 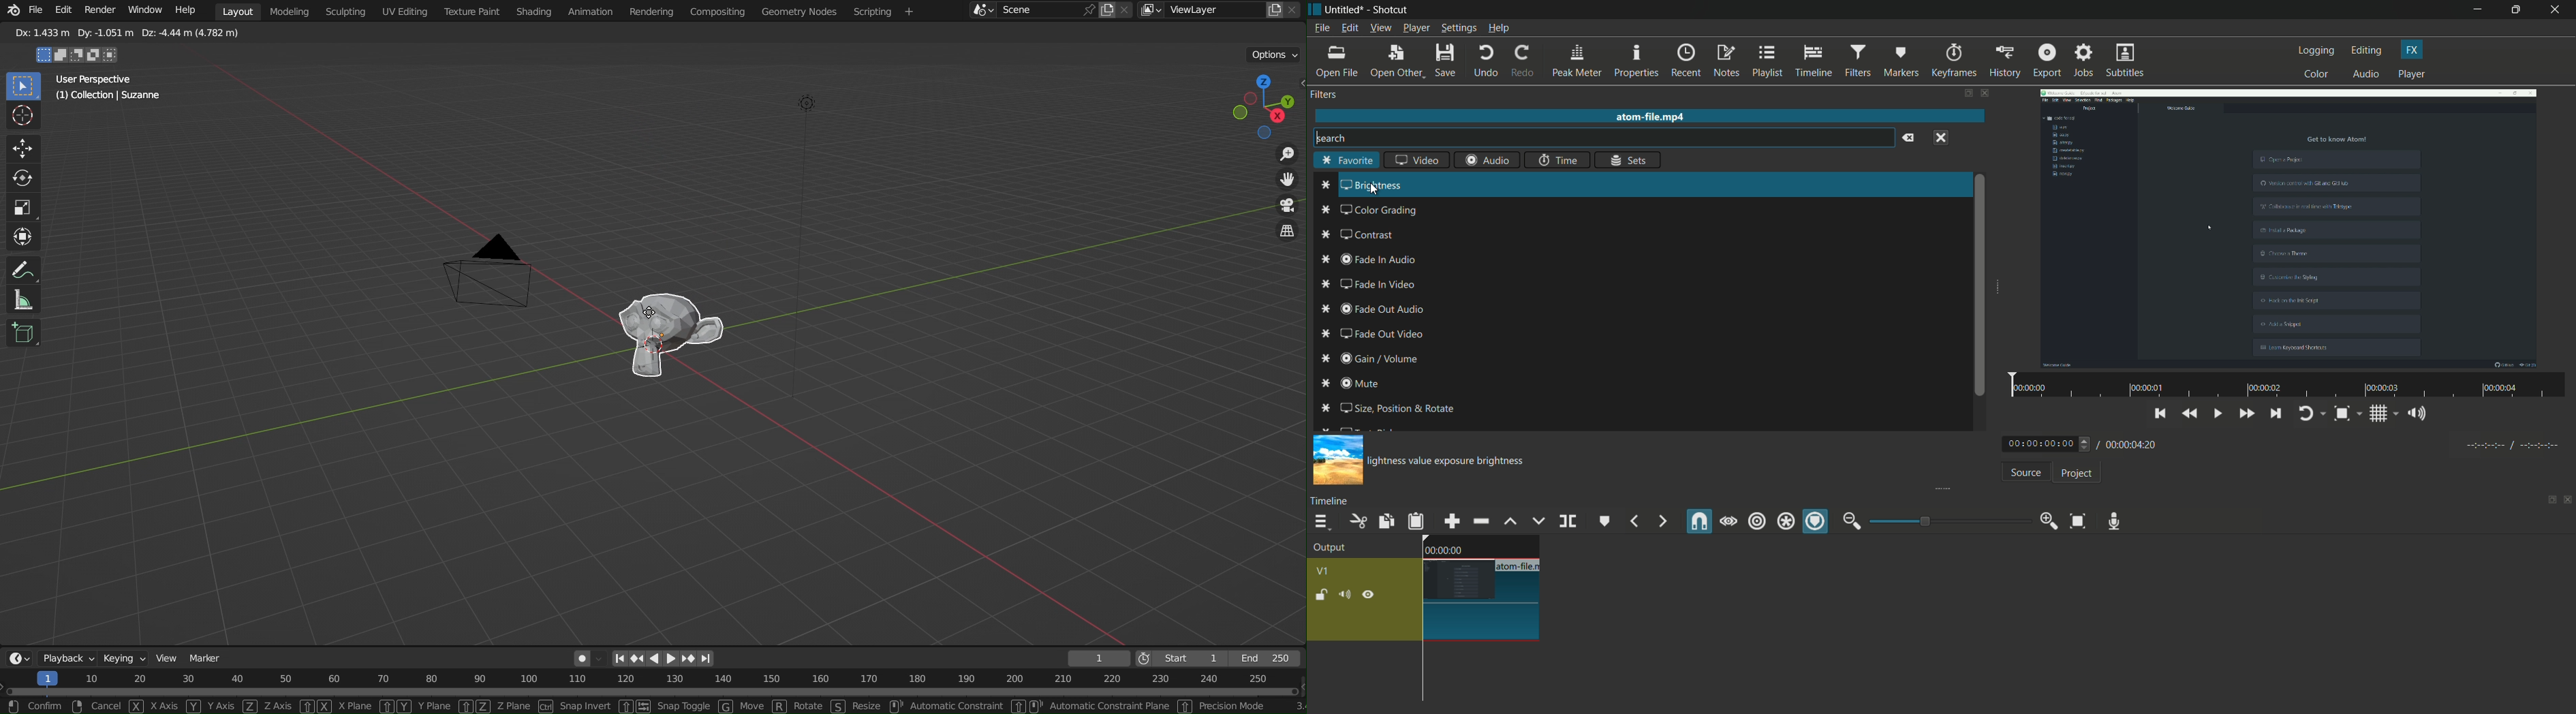 What do you see at coordinates (684, 707) in the screenshot?
I see `snap toggle` at bounding box center [684, 707].